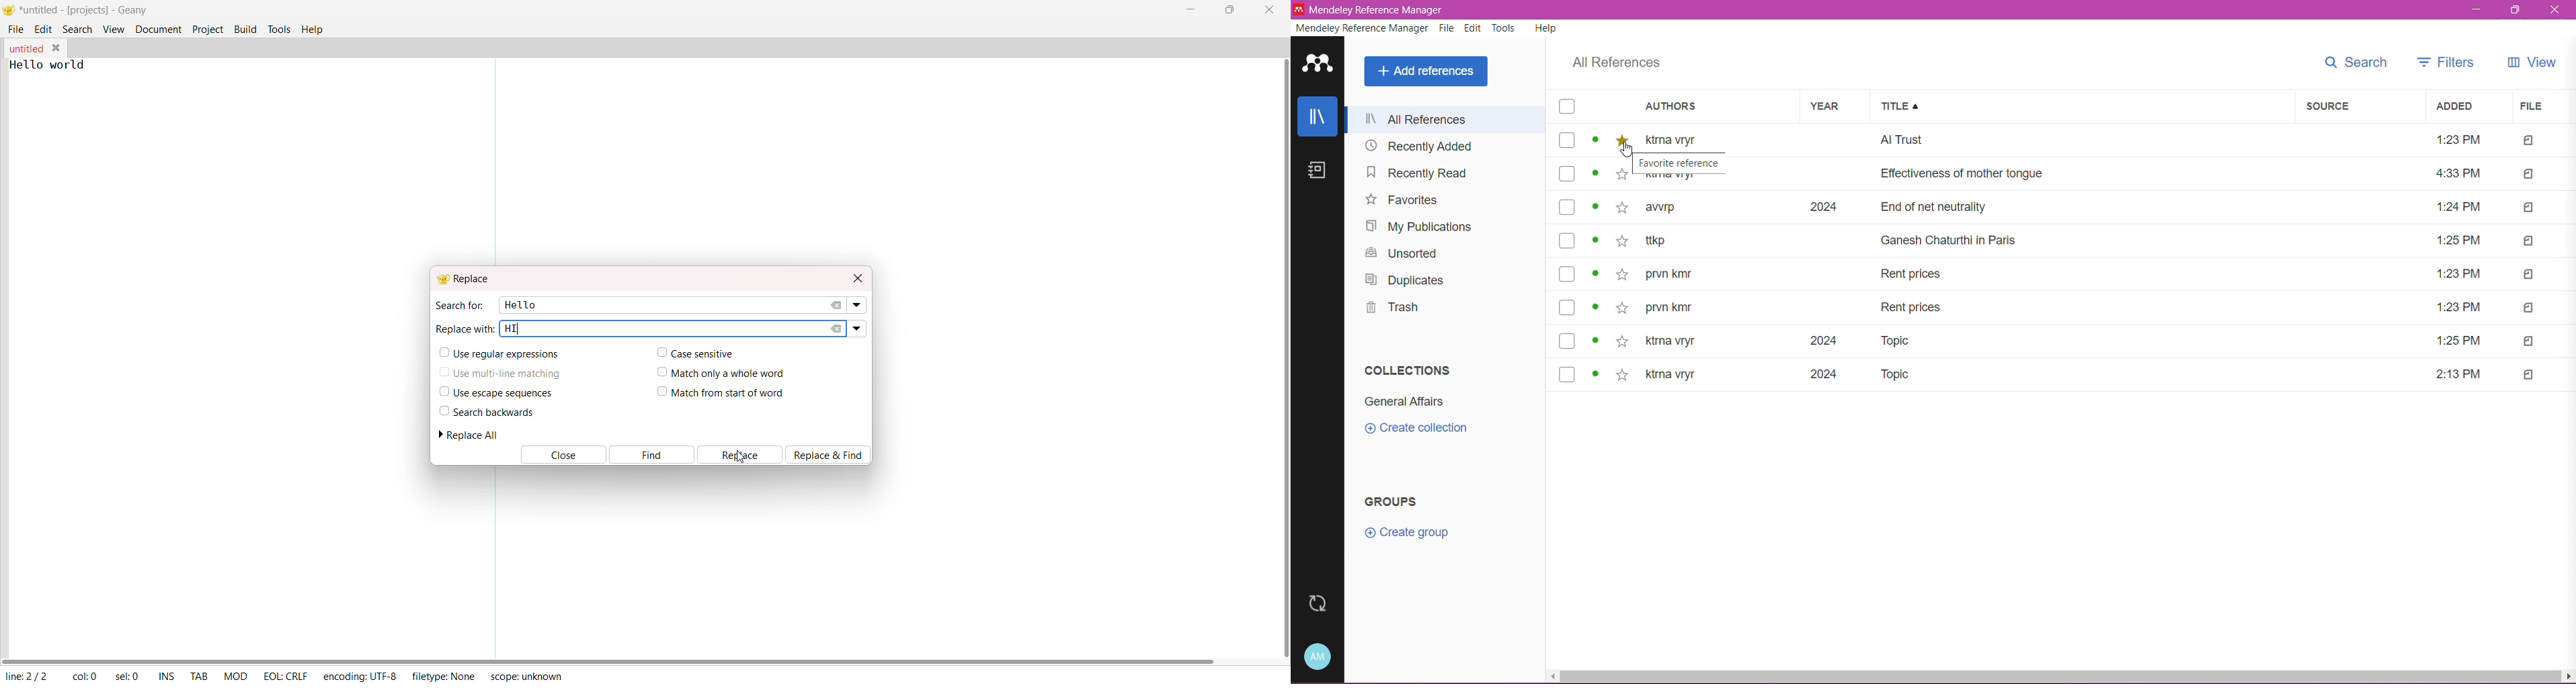 Image resolution: width=2576 pixels, height=700 pixels. What do you see at coordinates (1567, 140) in the screenshot?
I see `Click to select` at bounding box center [1567, 140].